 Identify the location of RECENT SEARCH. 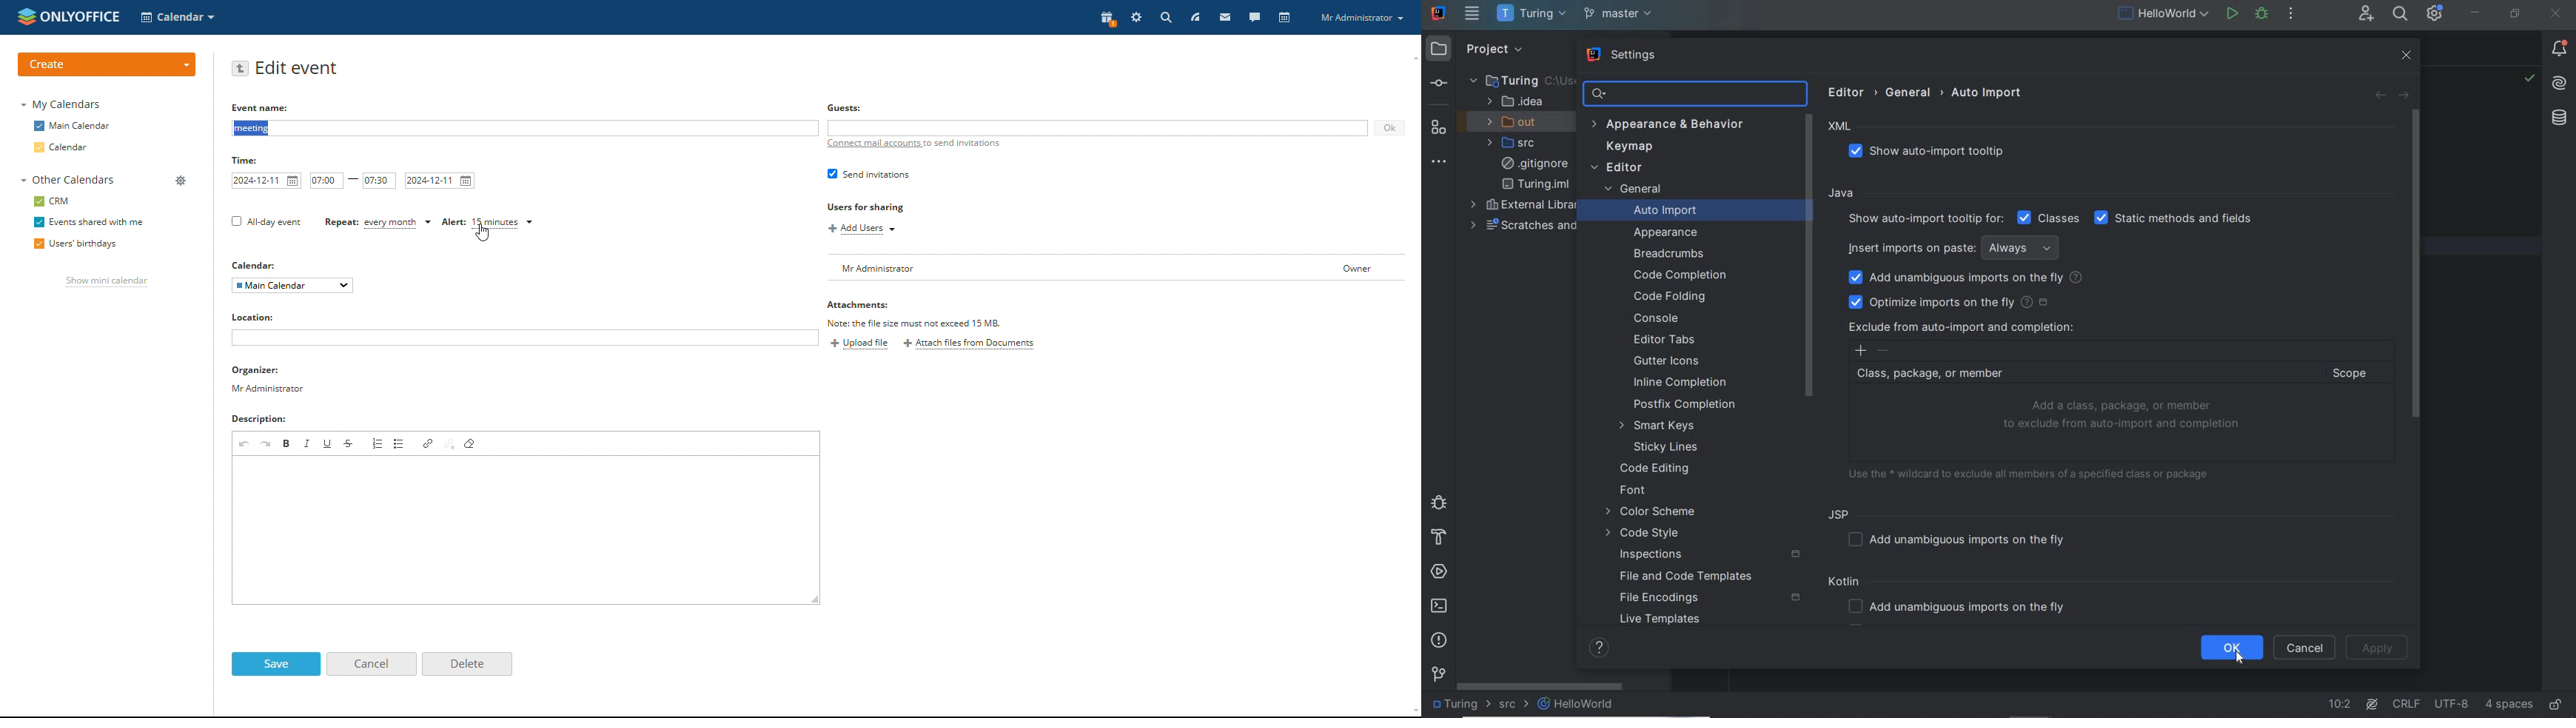
(1694, 94).